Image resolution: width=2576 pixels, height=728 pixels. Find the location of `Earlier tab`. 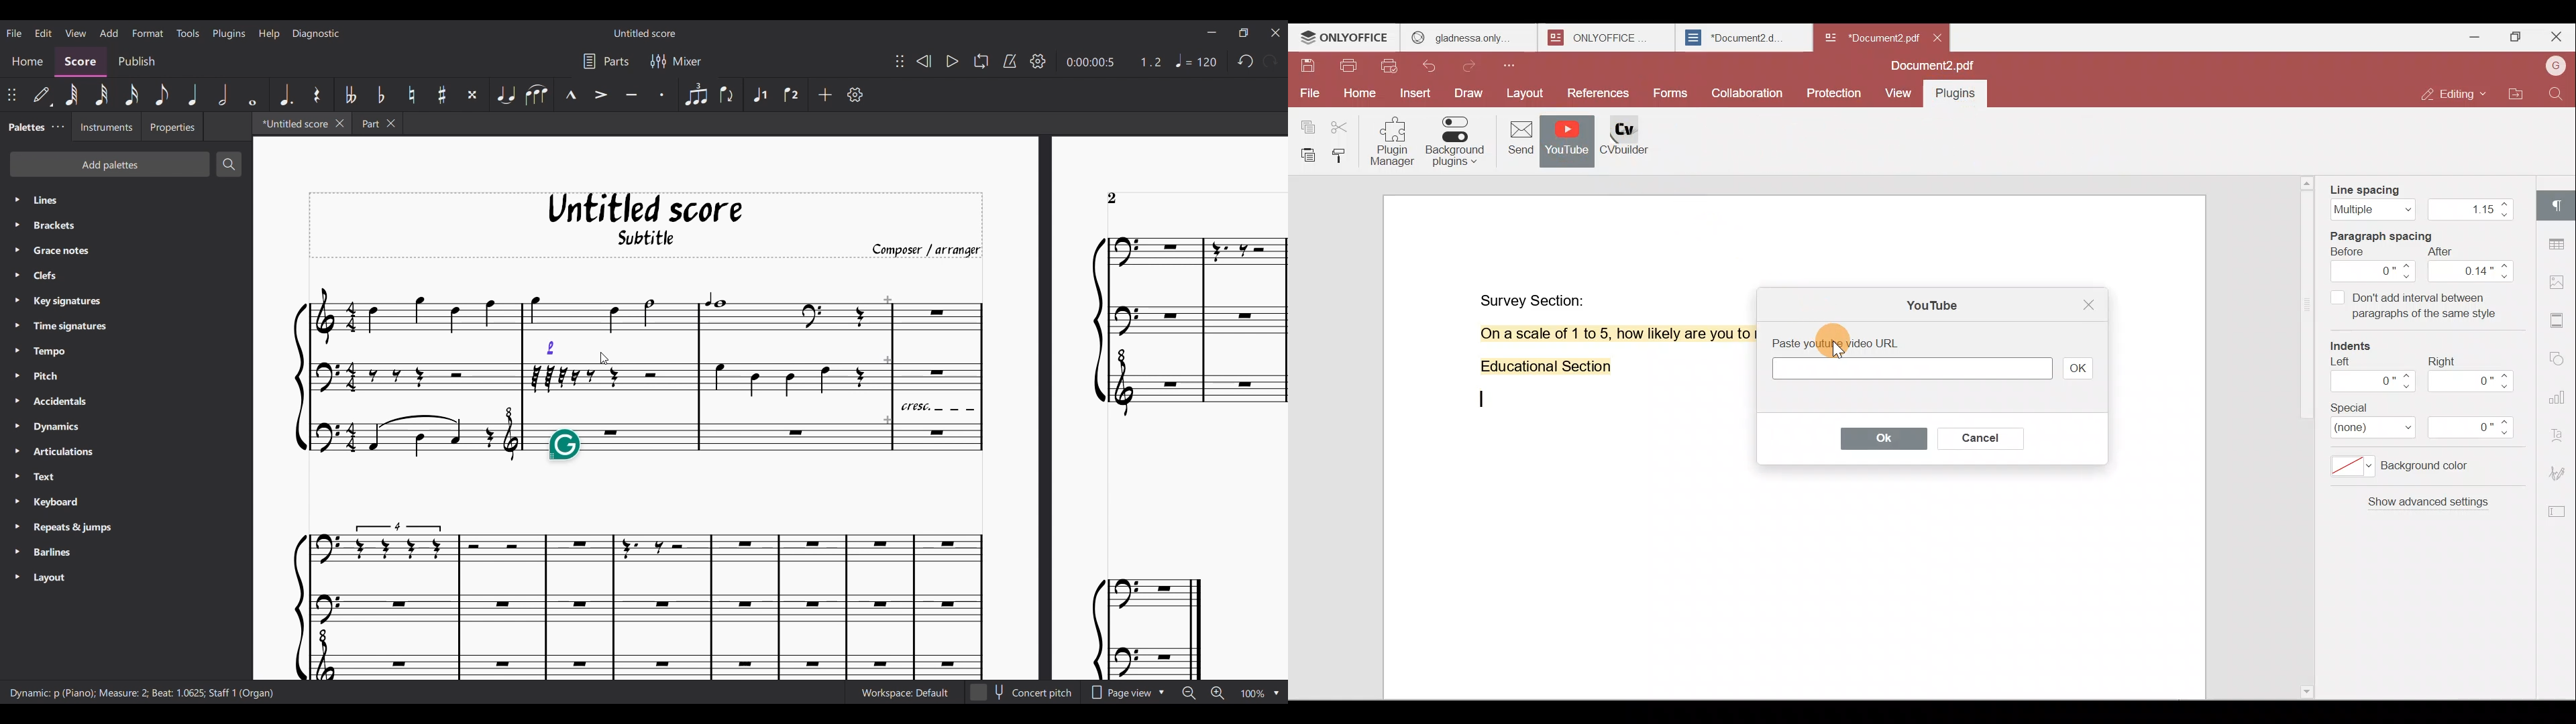

Earlier tab is located at coordinates (377, 123).